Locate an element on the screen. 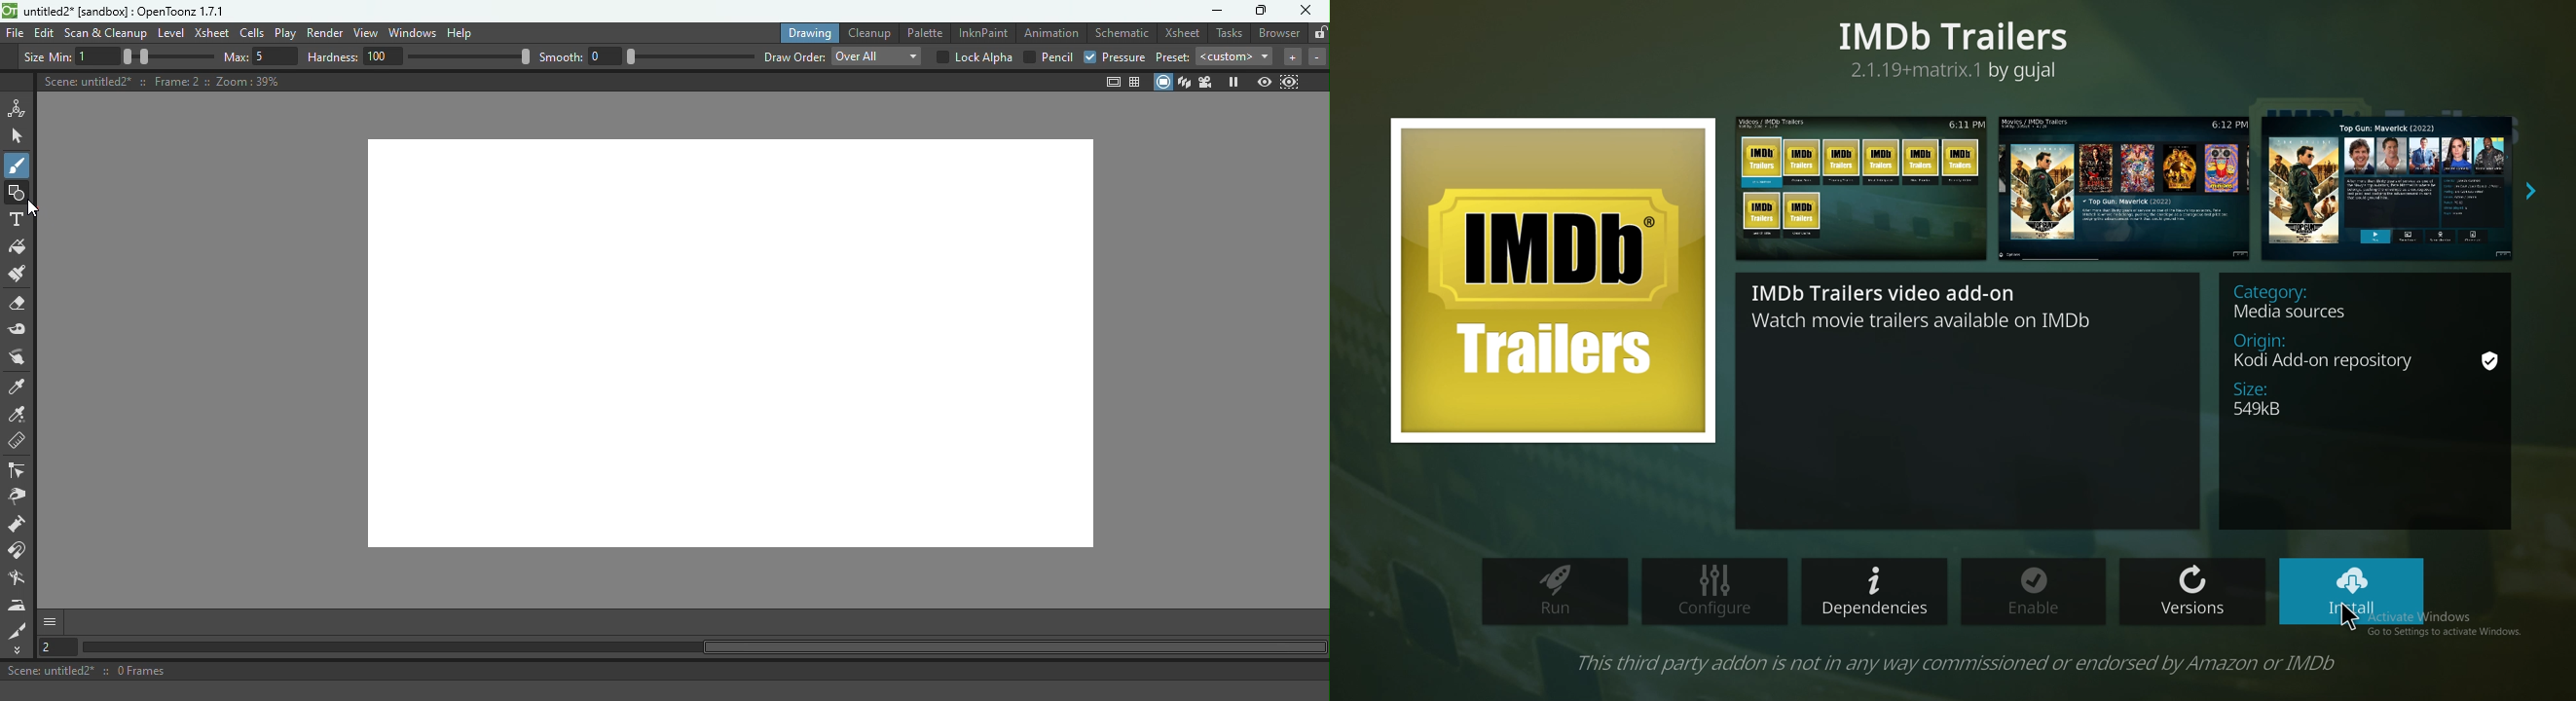 This screenshot has width=2576, height=728. category is located at coordinates (2309, 302).